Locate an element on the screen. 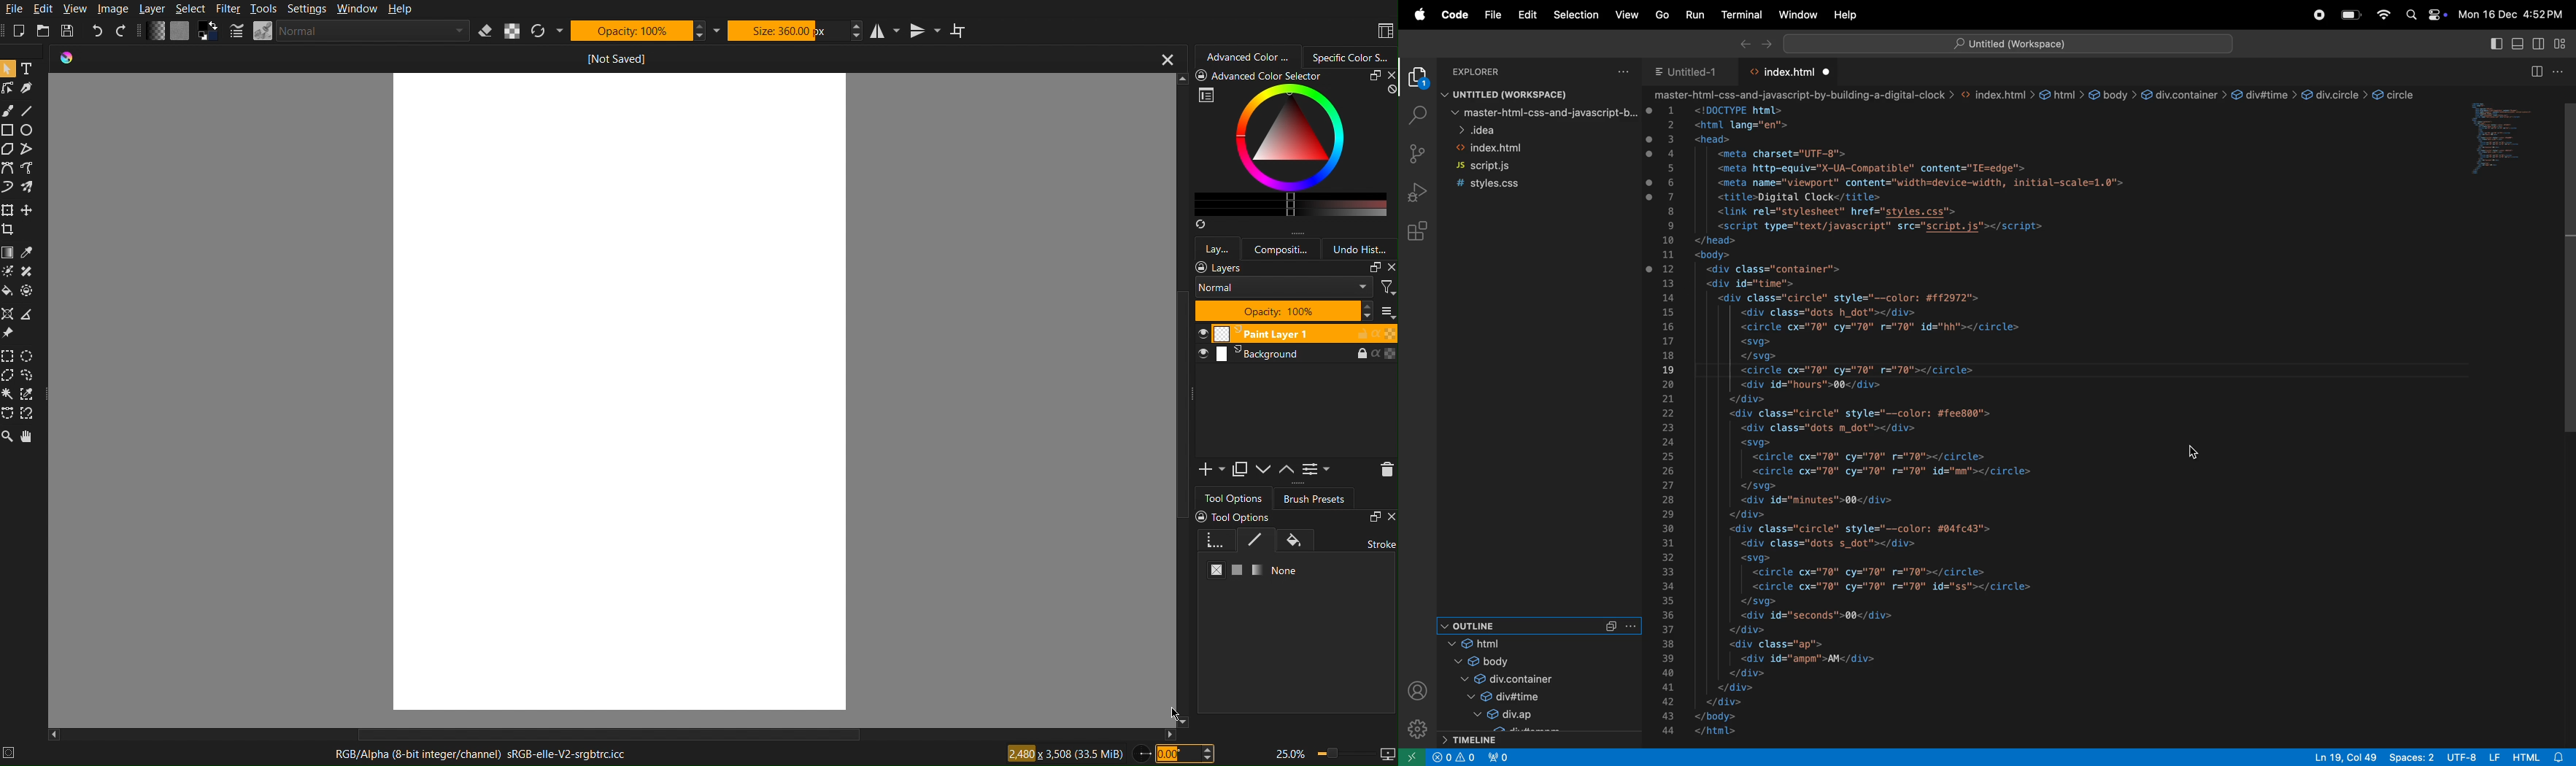  Window is located at coordinates (359, 9).